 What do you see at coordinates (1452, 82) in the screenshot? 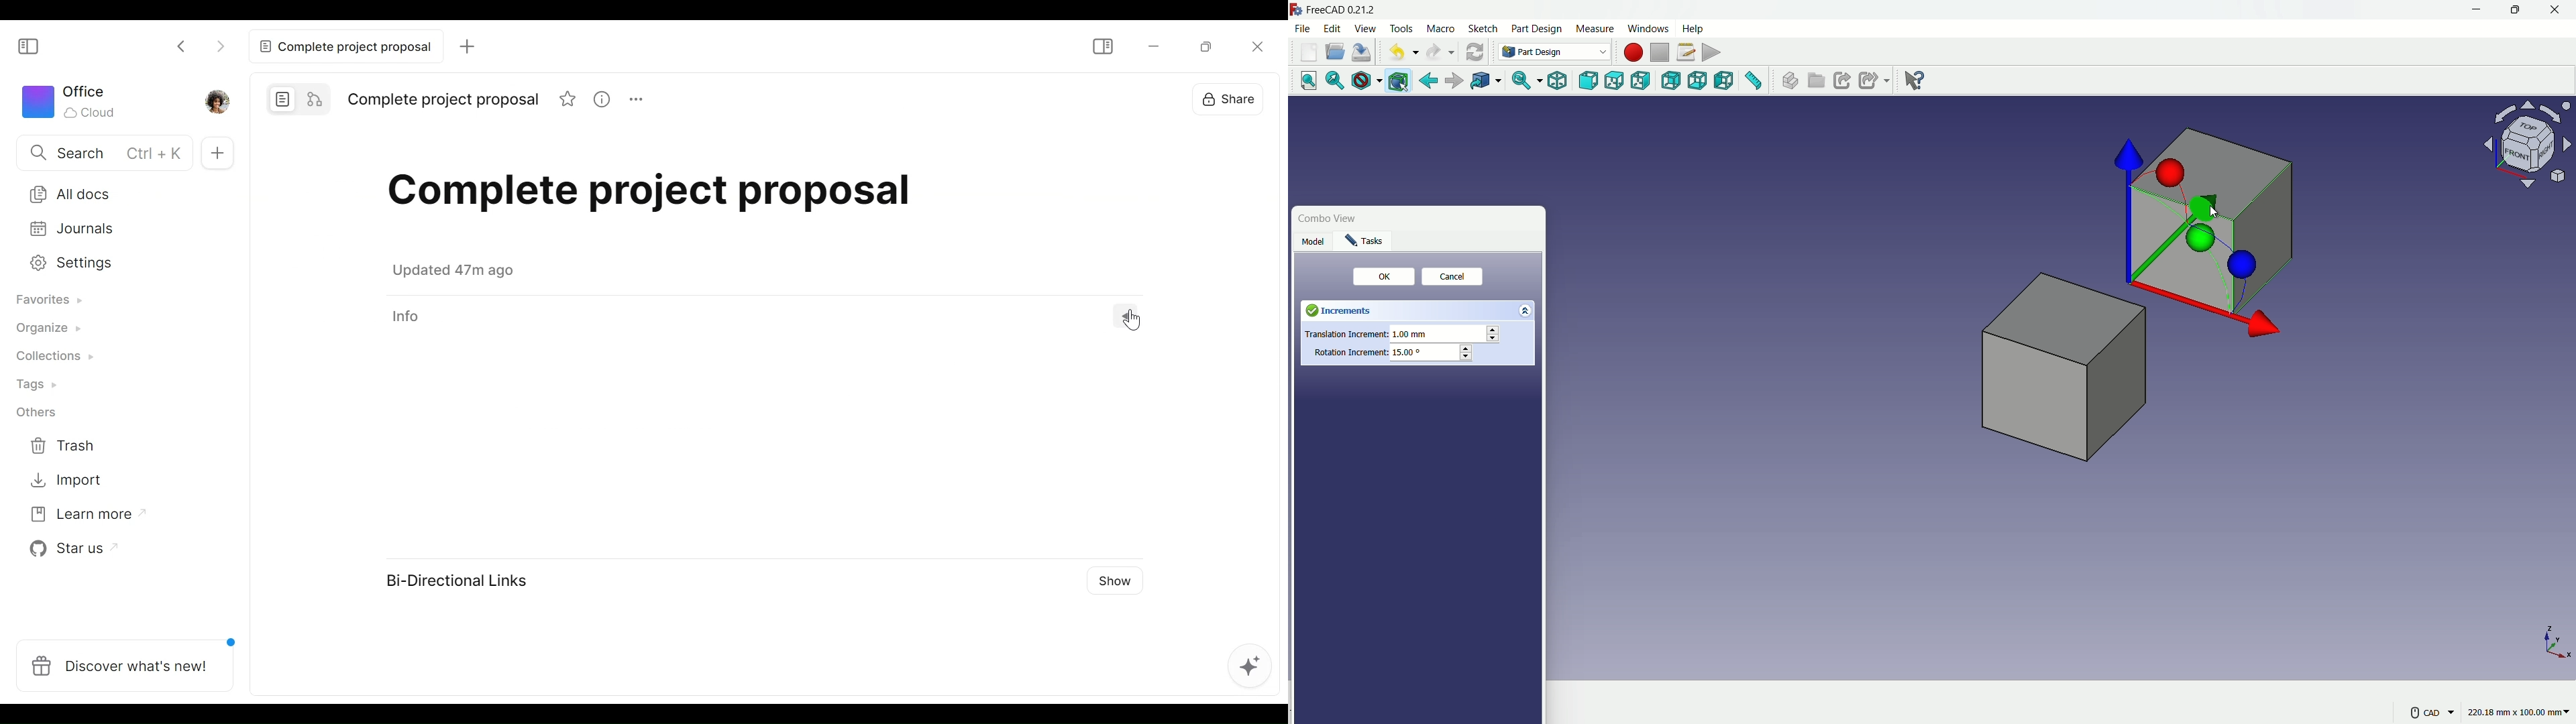
I see `forward` at bounding box center [1452, 82].